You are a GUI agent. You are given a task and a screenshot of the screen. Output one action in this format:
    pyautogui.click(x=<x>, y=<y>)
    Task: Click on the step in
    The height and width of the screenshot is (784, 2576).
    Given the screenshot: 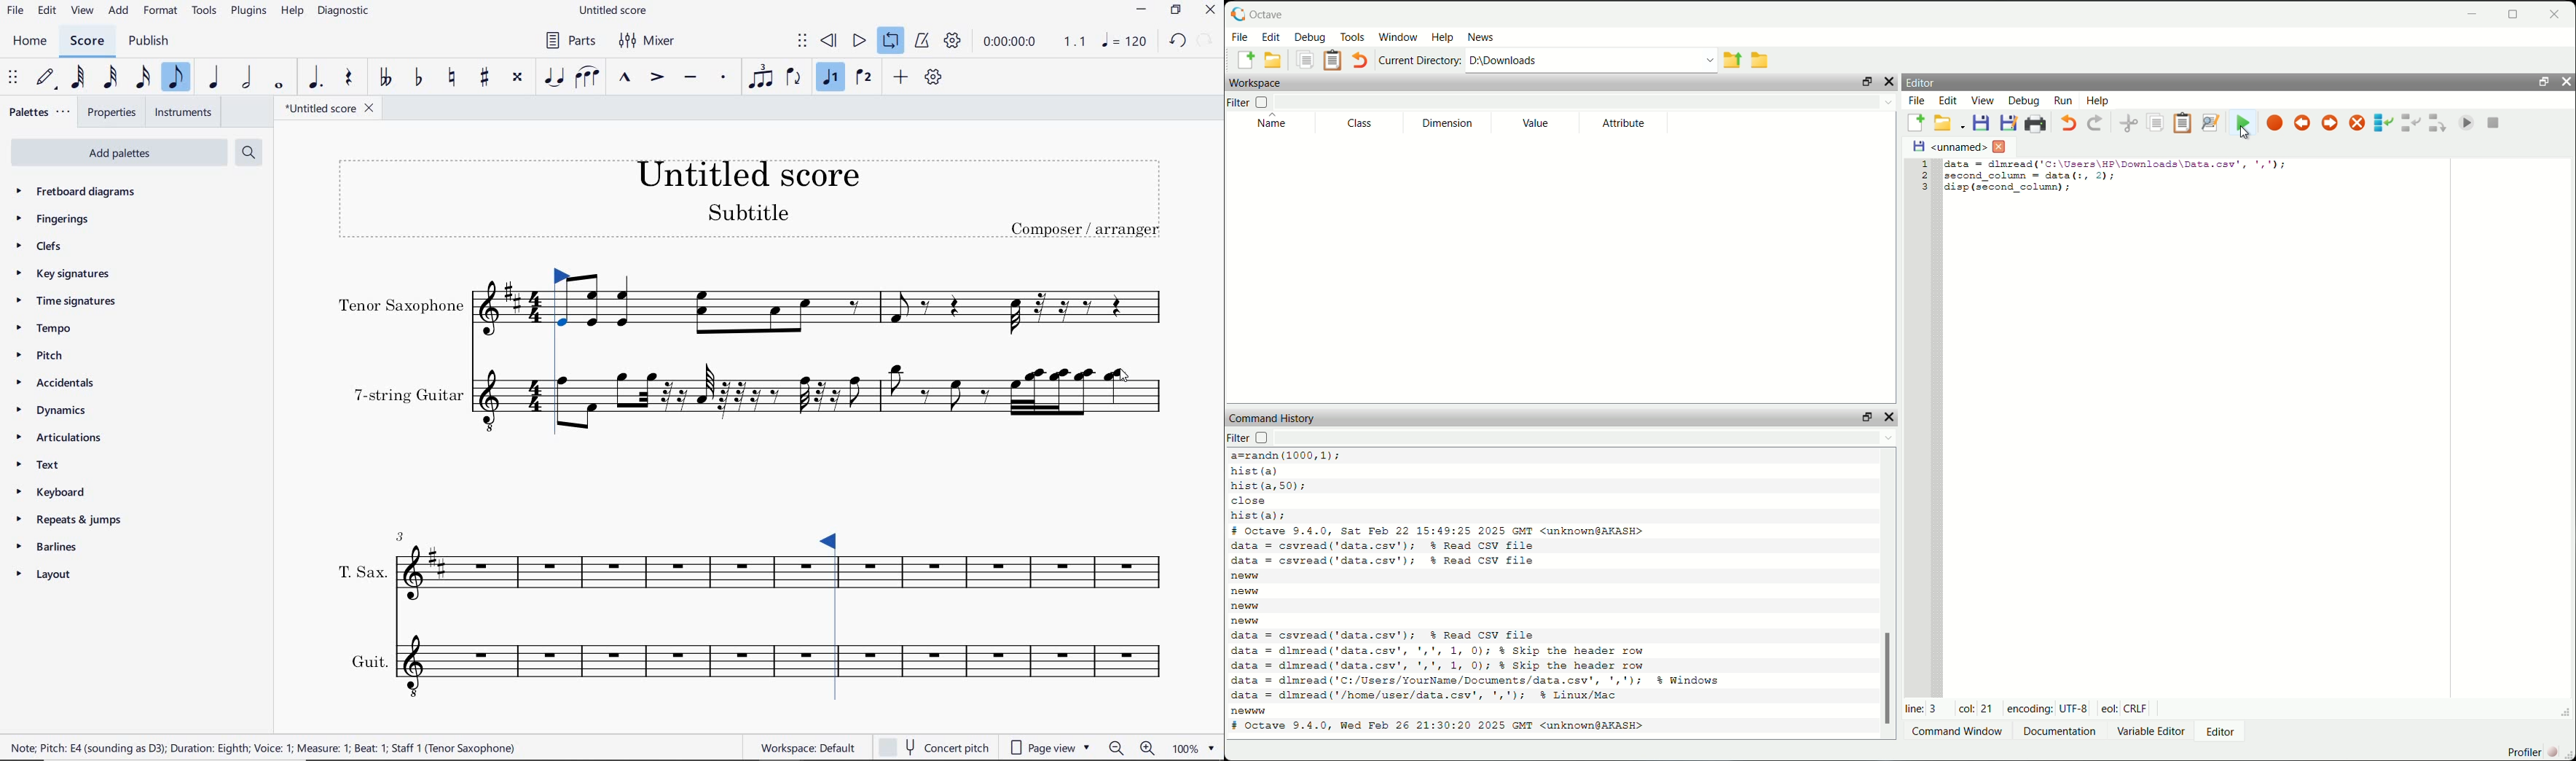 What is the action you would take?
    pyautogui.click(x=2411, y=125)
    